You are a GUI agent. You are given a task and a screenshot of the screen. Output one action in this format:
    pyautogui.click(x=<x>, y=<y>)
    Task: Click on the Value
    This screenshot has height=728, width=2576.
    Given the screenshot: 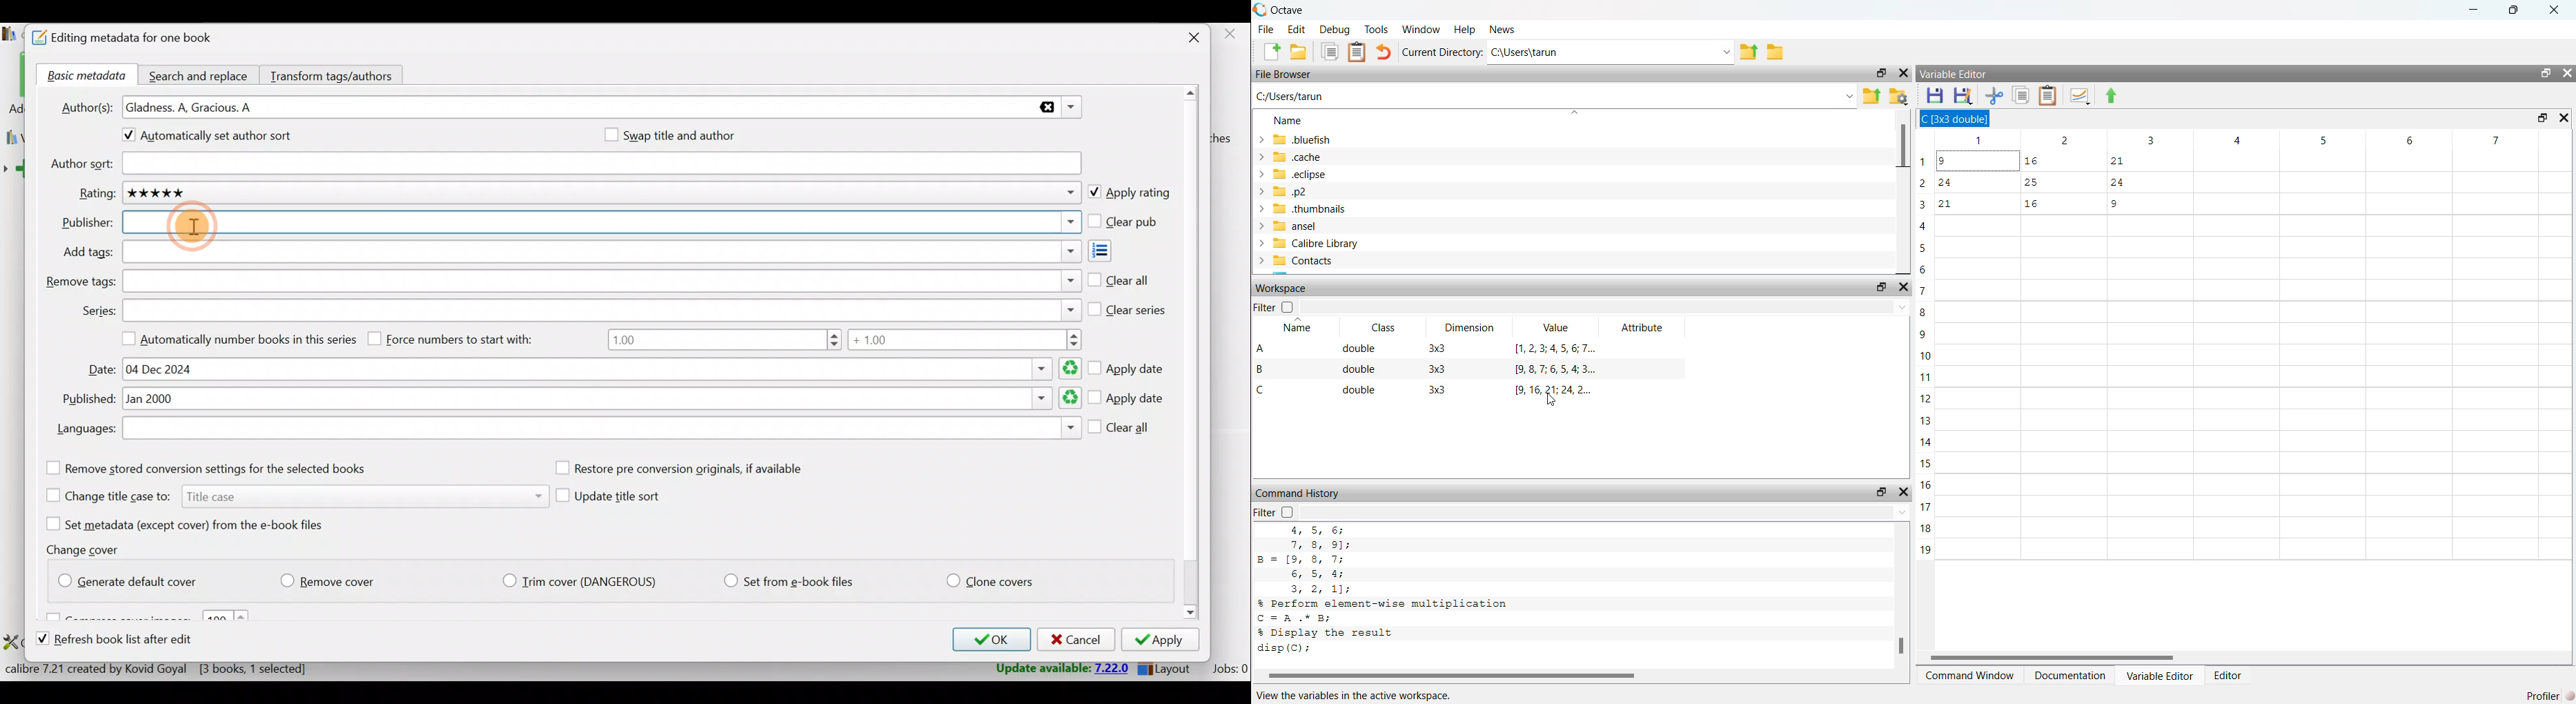 What is the action you would take?
    pyautogui.click(x=1556, y=326)
    